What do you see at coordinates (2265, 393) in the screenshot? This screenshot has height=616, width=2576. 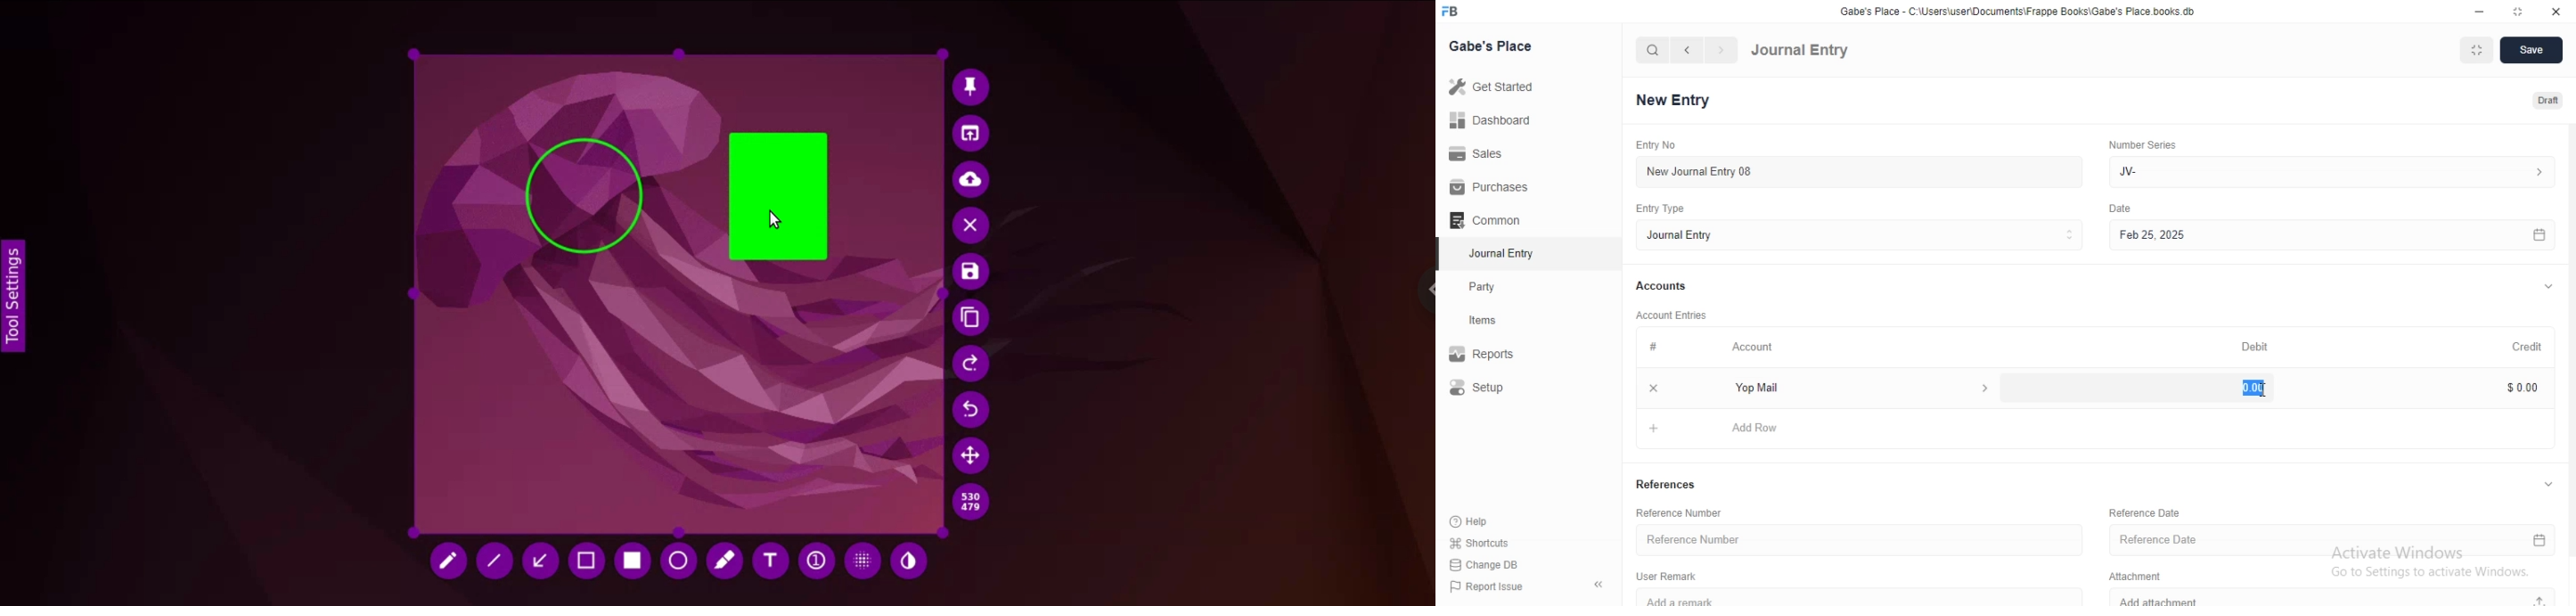 I see `cursor` at bounding box center [2265, 393].